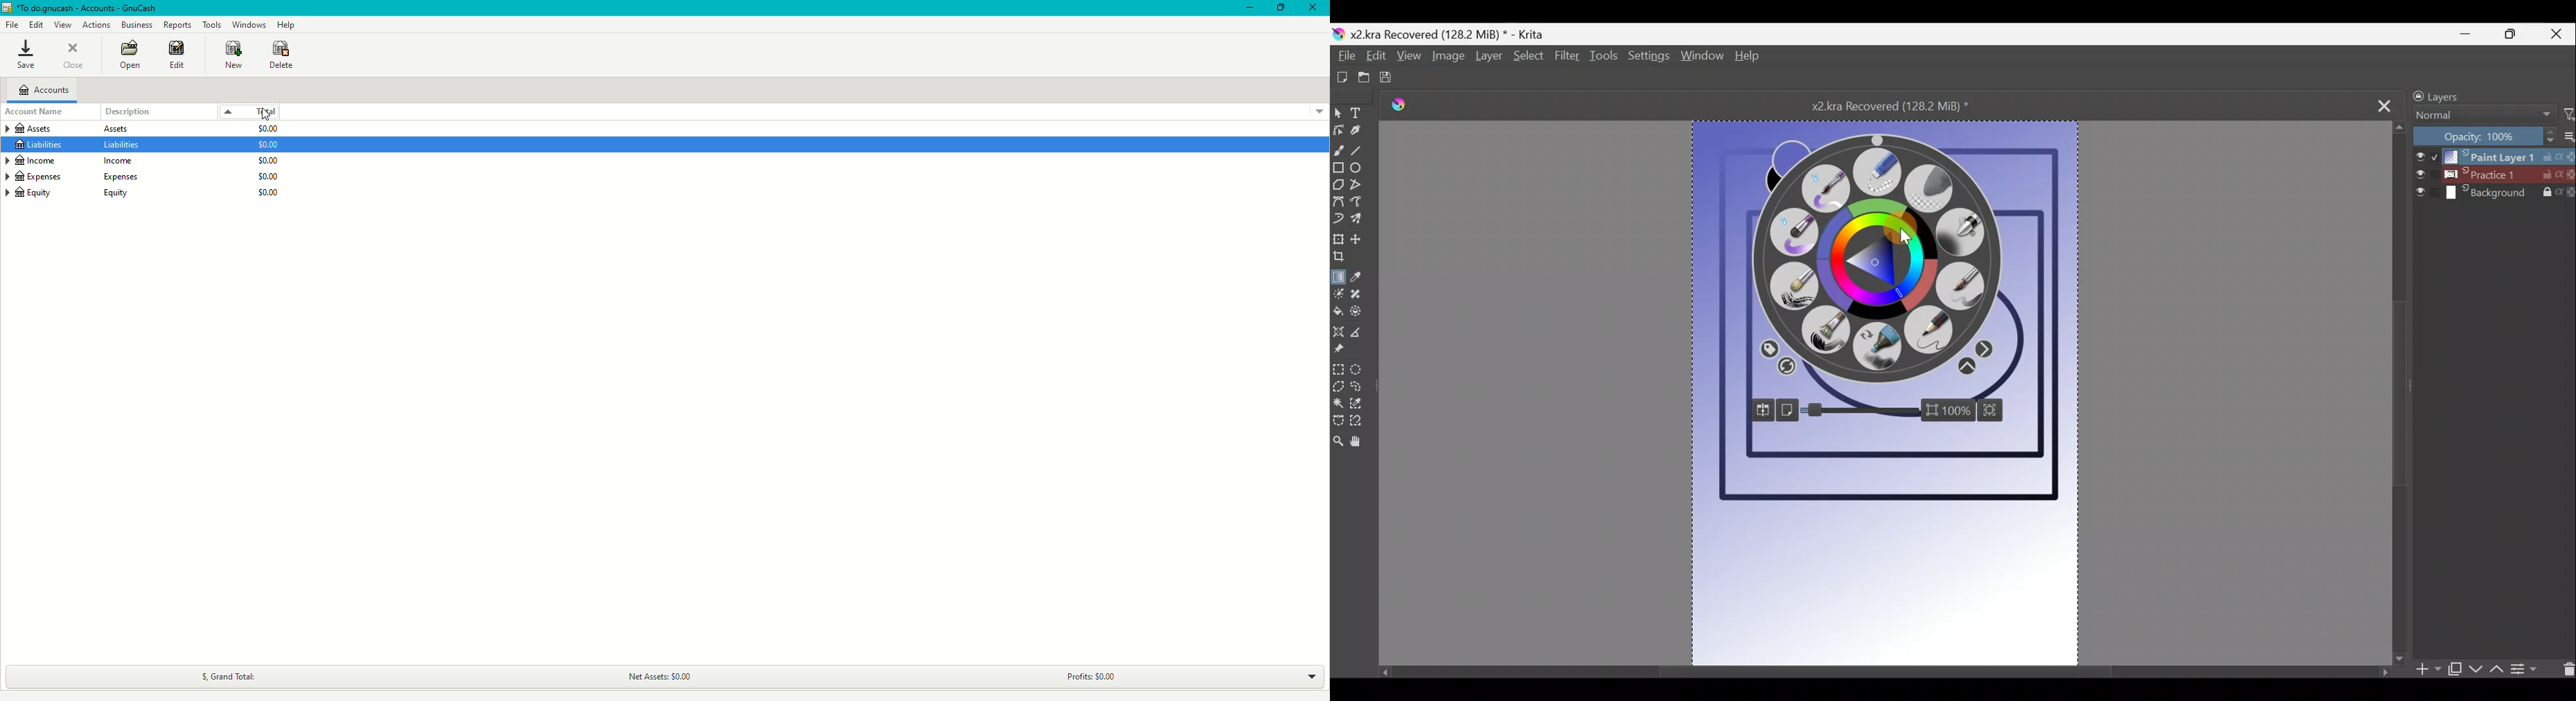 This screenshot has height=728, width=2576. Describe the element at coordinates (1315, 8) in the screenshot. I see `Close` at that location.